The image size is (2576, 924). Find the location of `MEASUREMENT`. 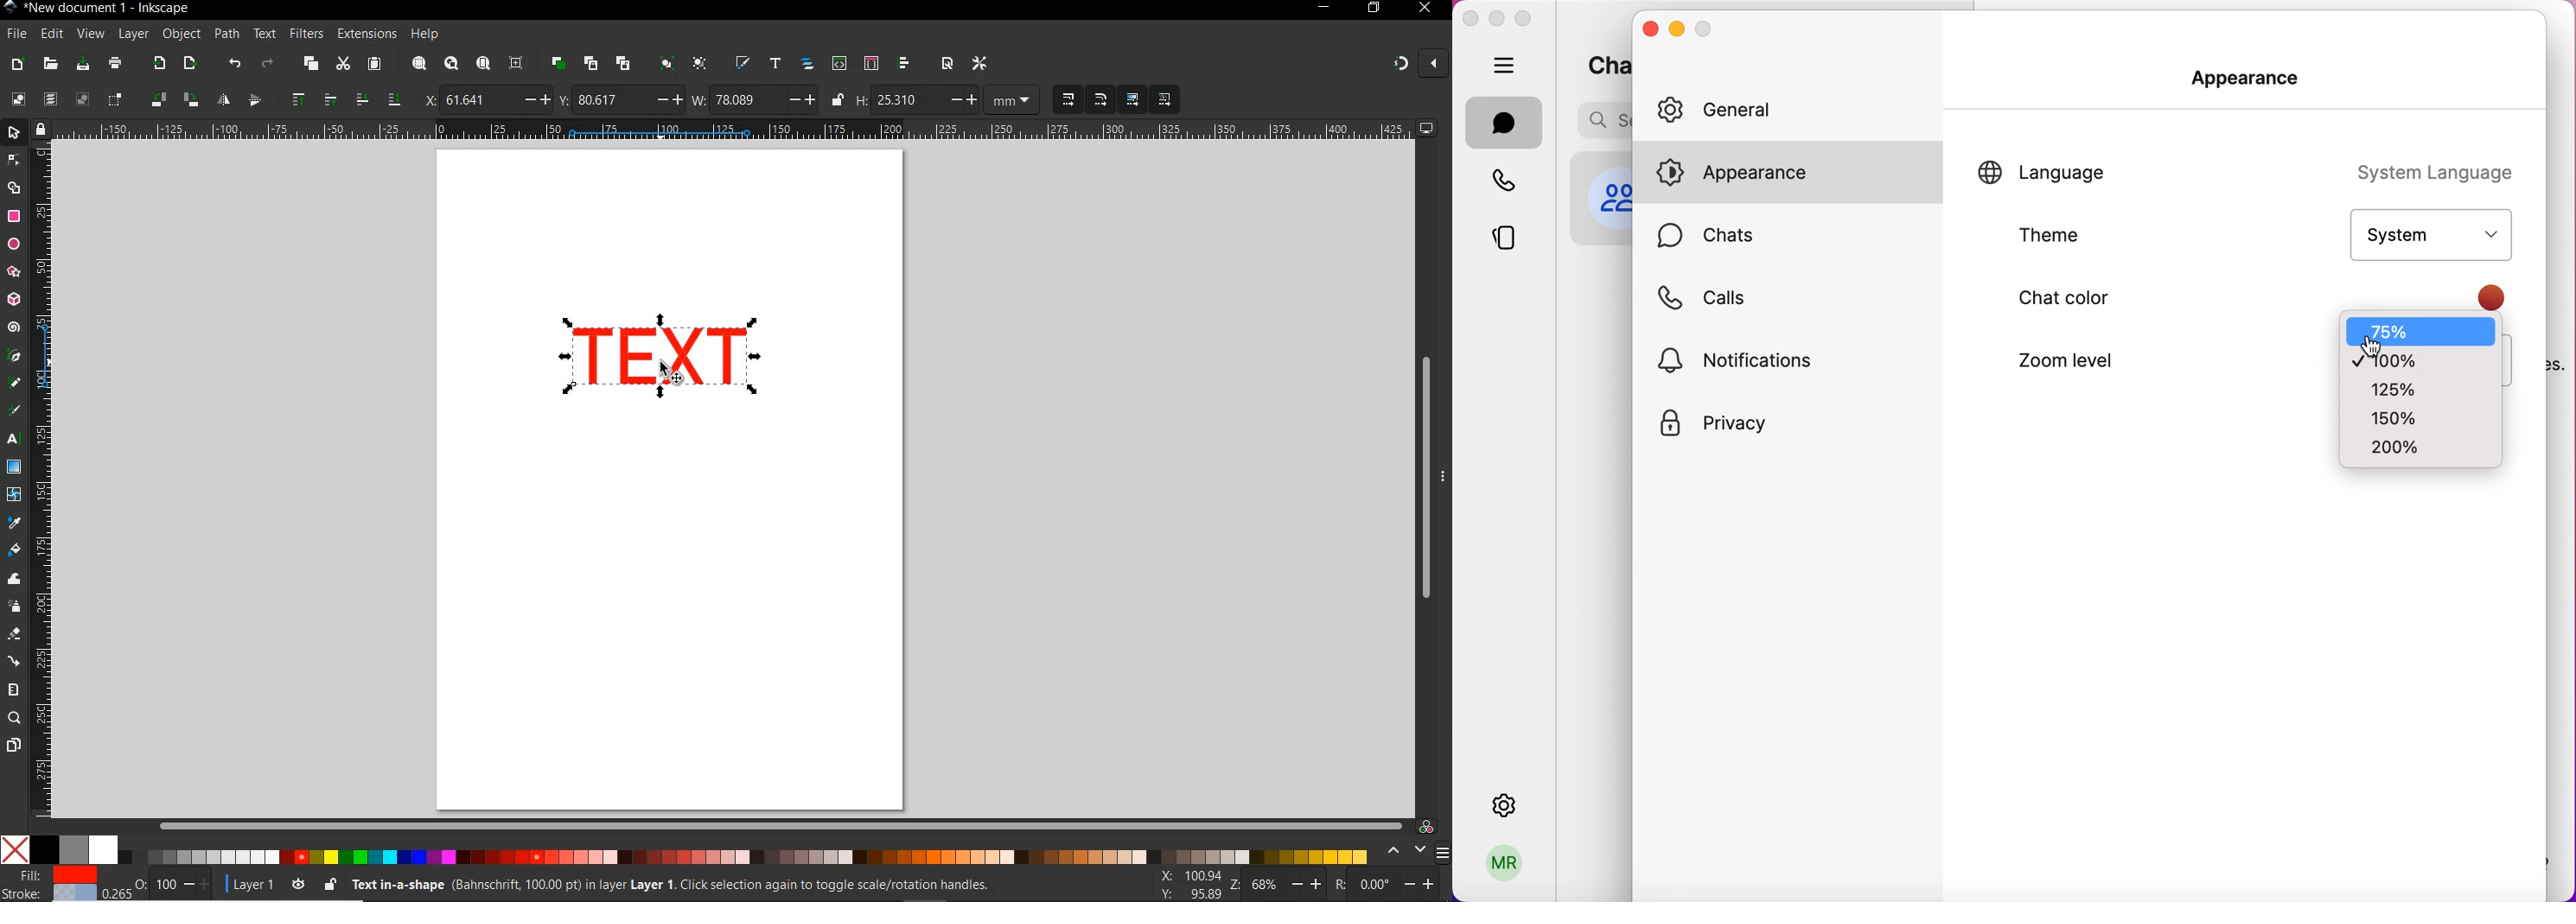

MEASUREMENT is located at coordinates (1015, 100).